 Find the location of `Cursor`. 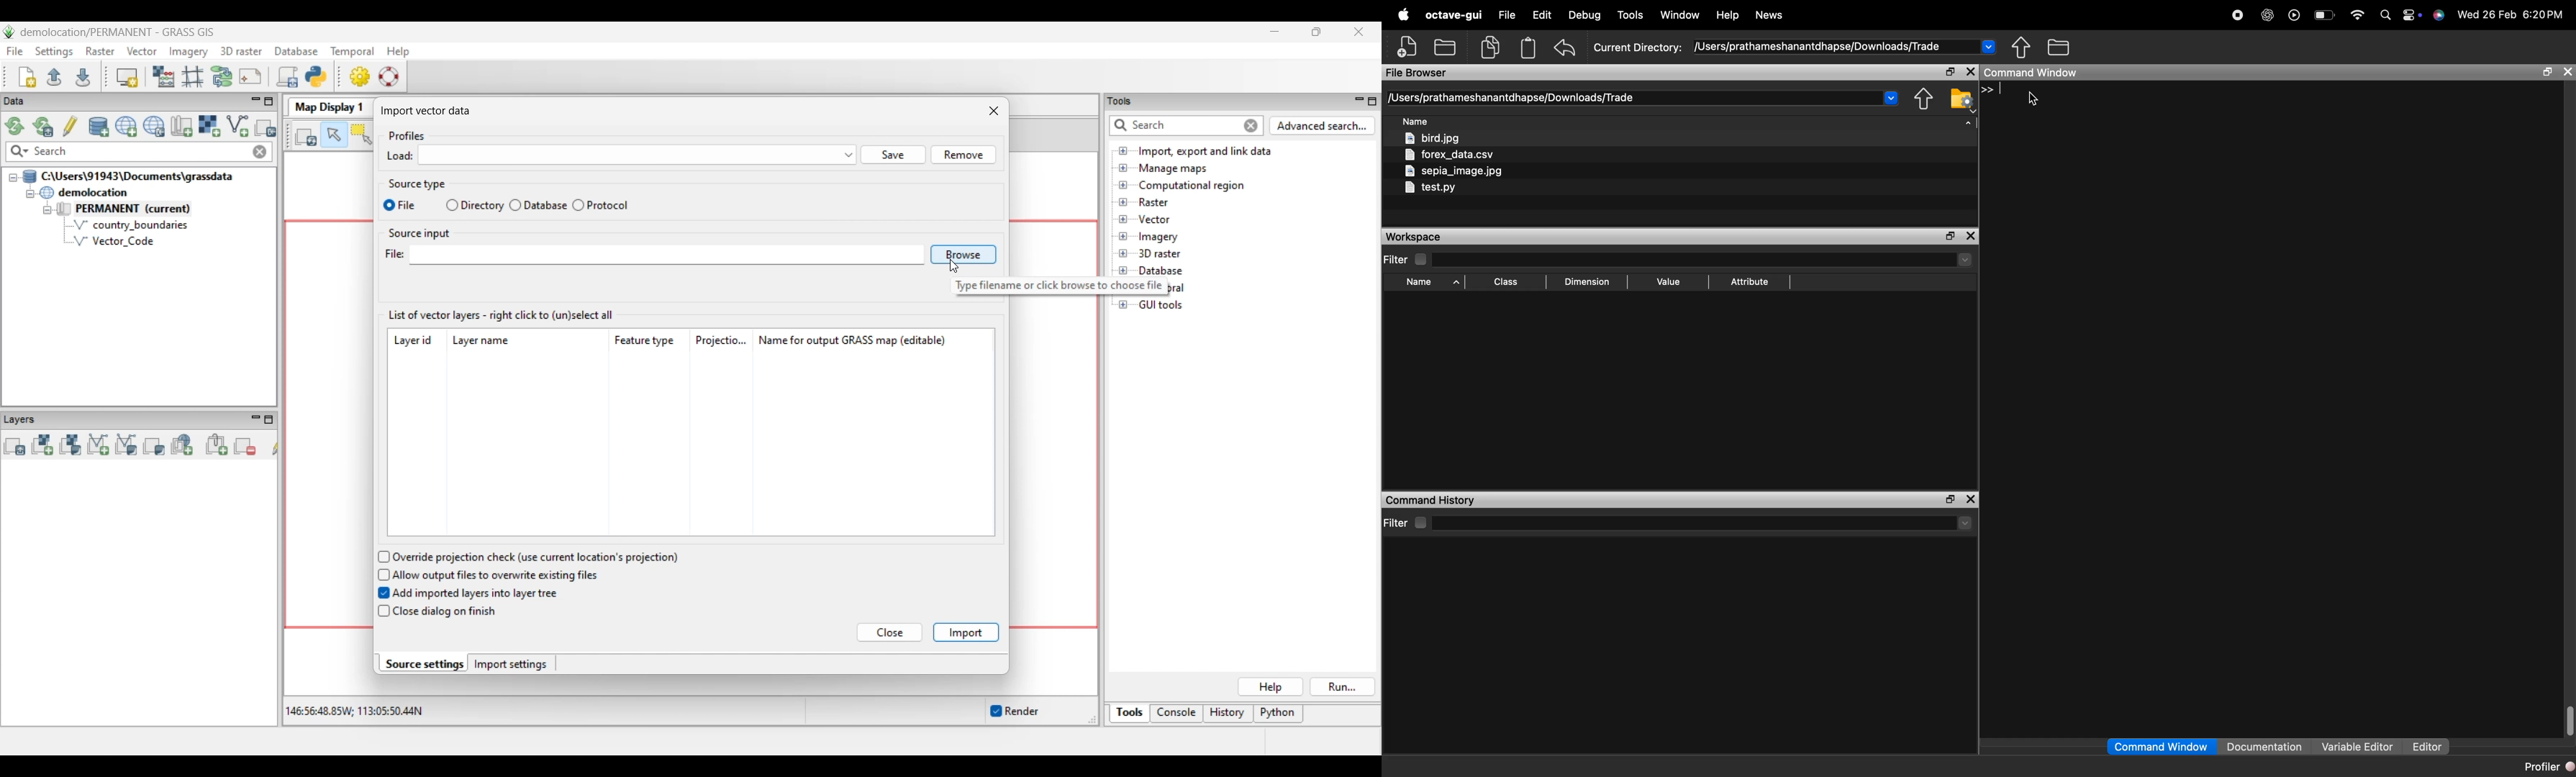

Cursor is located at coordinates (2031, 99).